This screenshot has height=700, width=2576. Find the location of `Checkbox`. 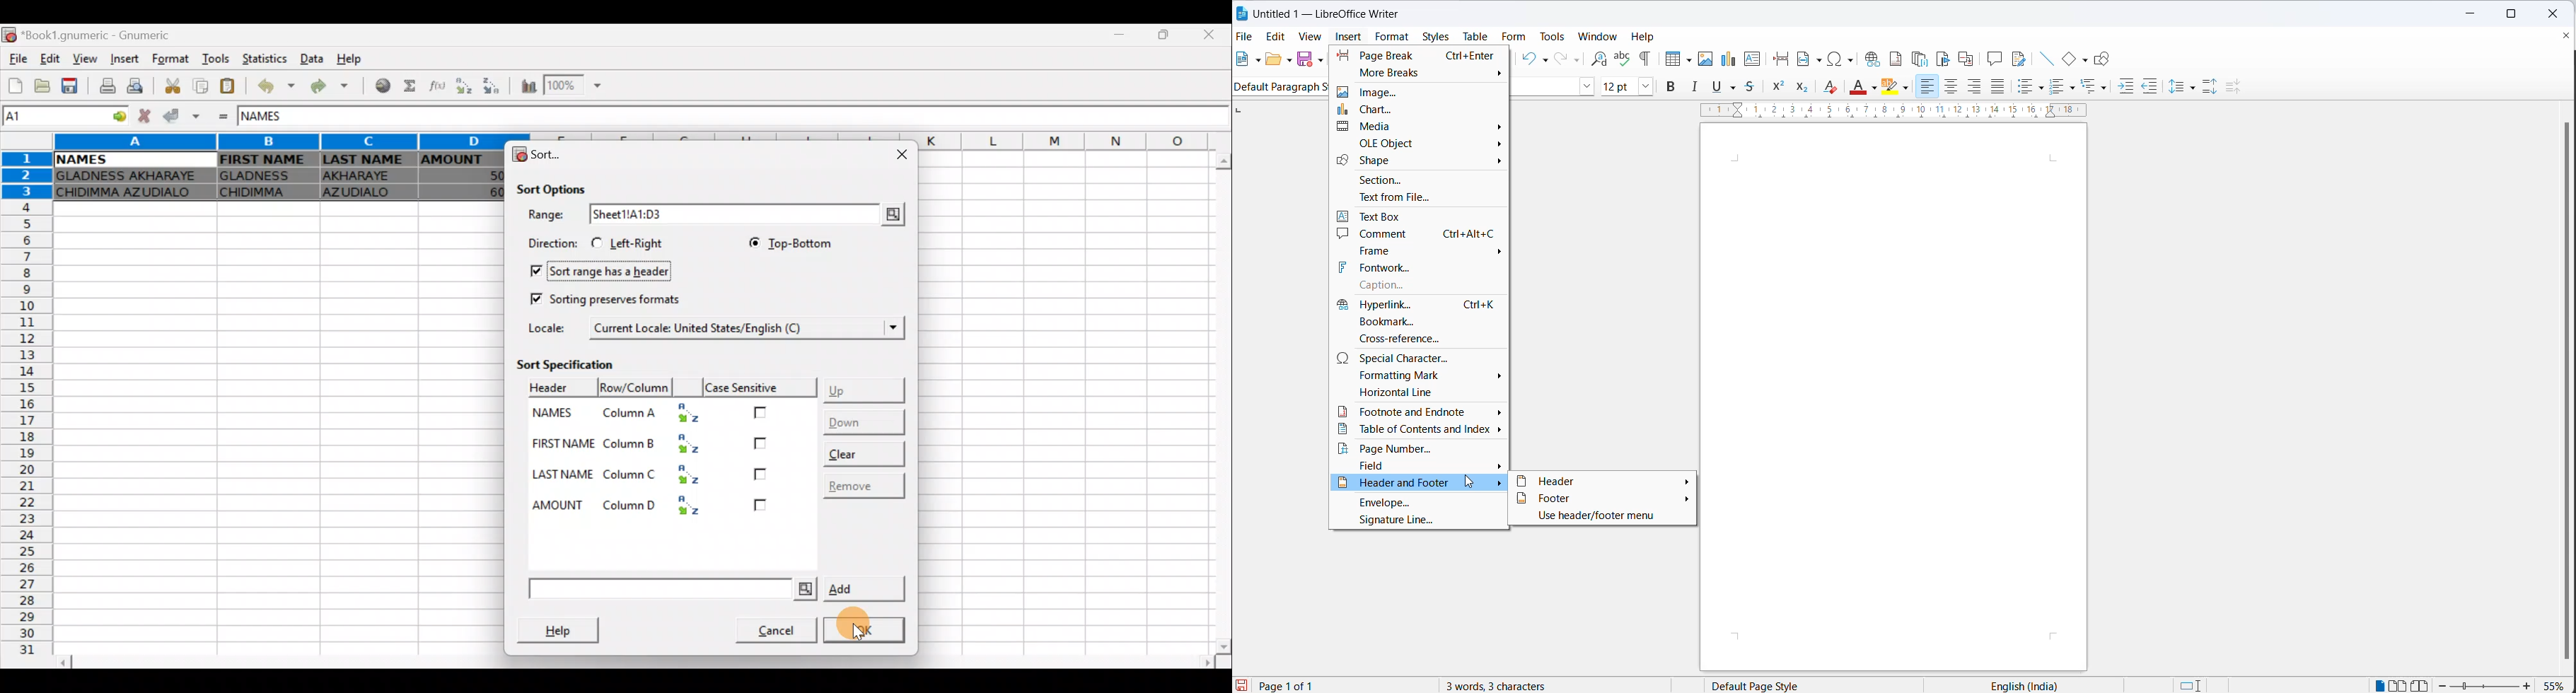

Checkbox is located at coordinates (762, 443).